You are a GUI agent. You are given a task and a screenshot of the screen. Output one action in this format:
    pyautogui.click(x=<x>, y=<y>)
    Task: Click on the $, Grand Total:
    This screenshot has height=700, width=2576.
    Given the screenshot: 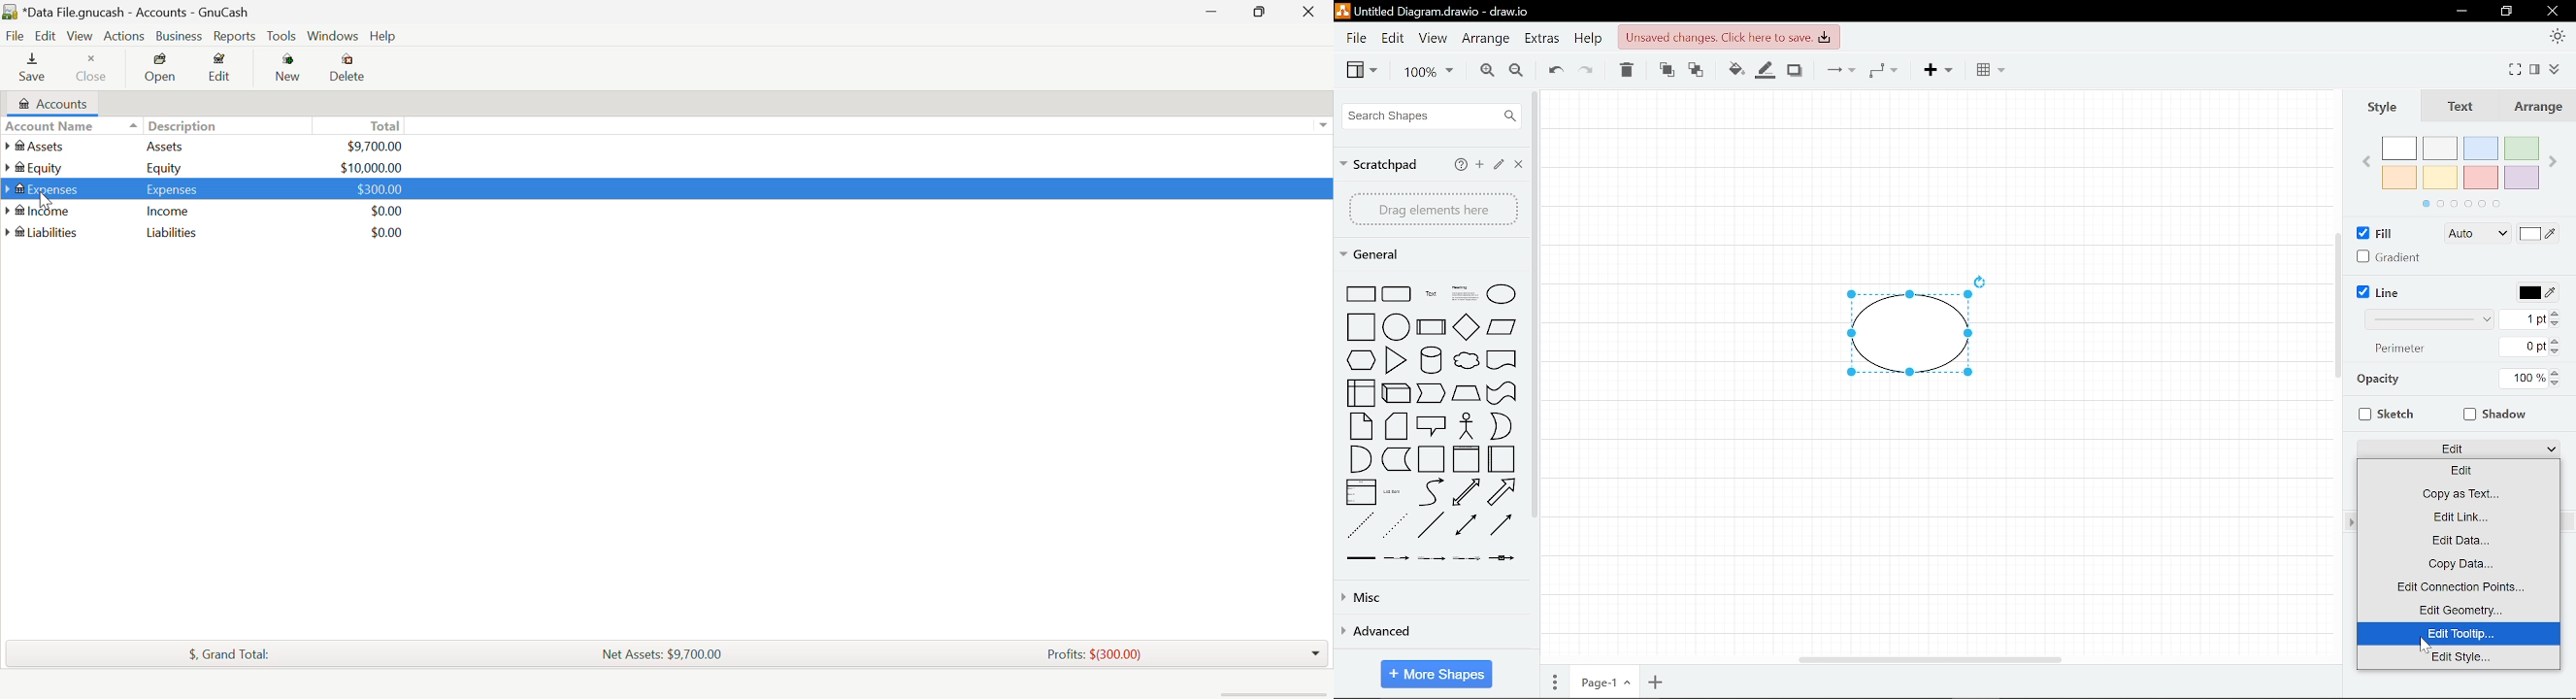 What is the action you would take?
    pyautogui.click(x=230, y=654)
    